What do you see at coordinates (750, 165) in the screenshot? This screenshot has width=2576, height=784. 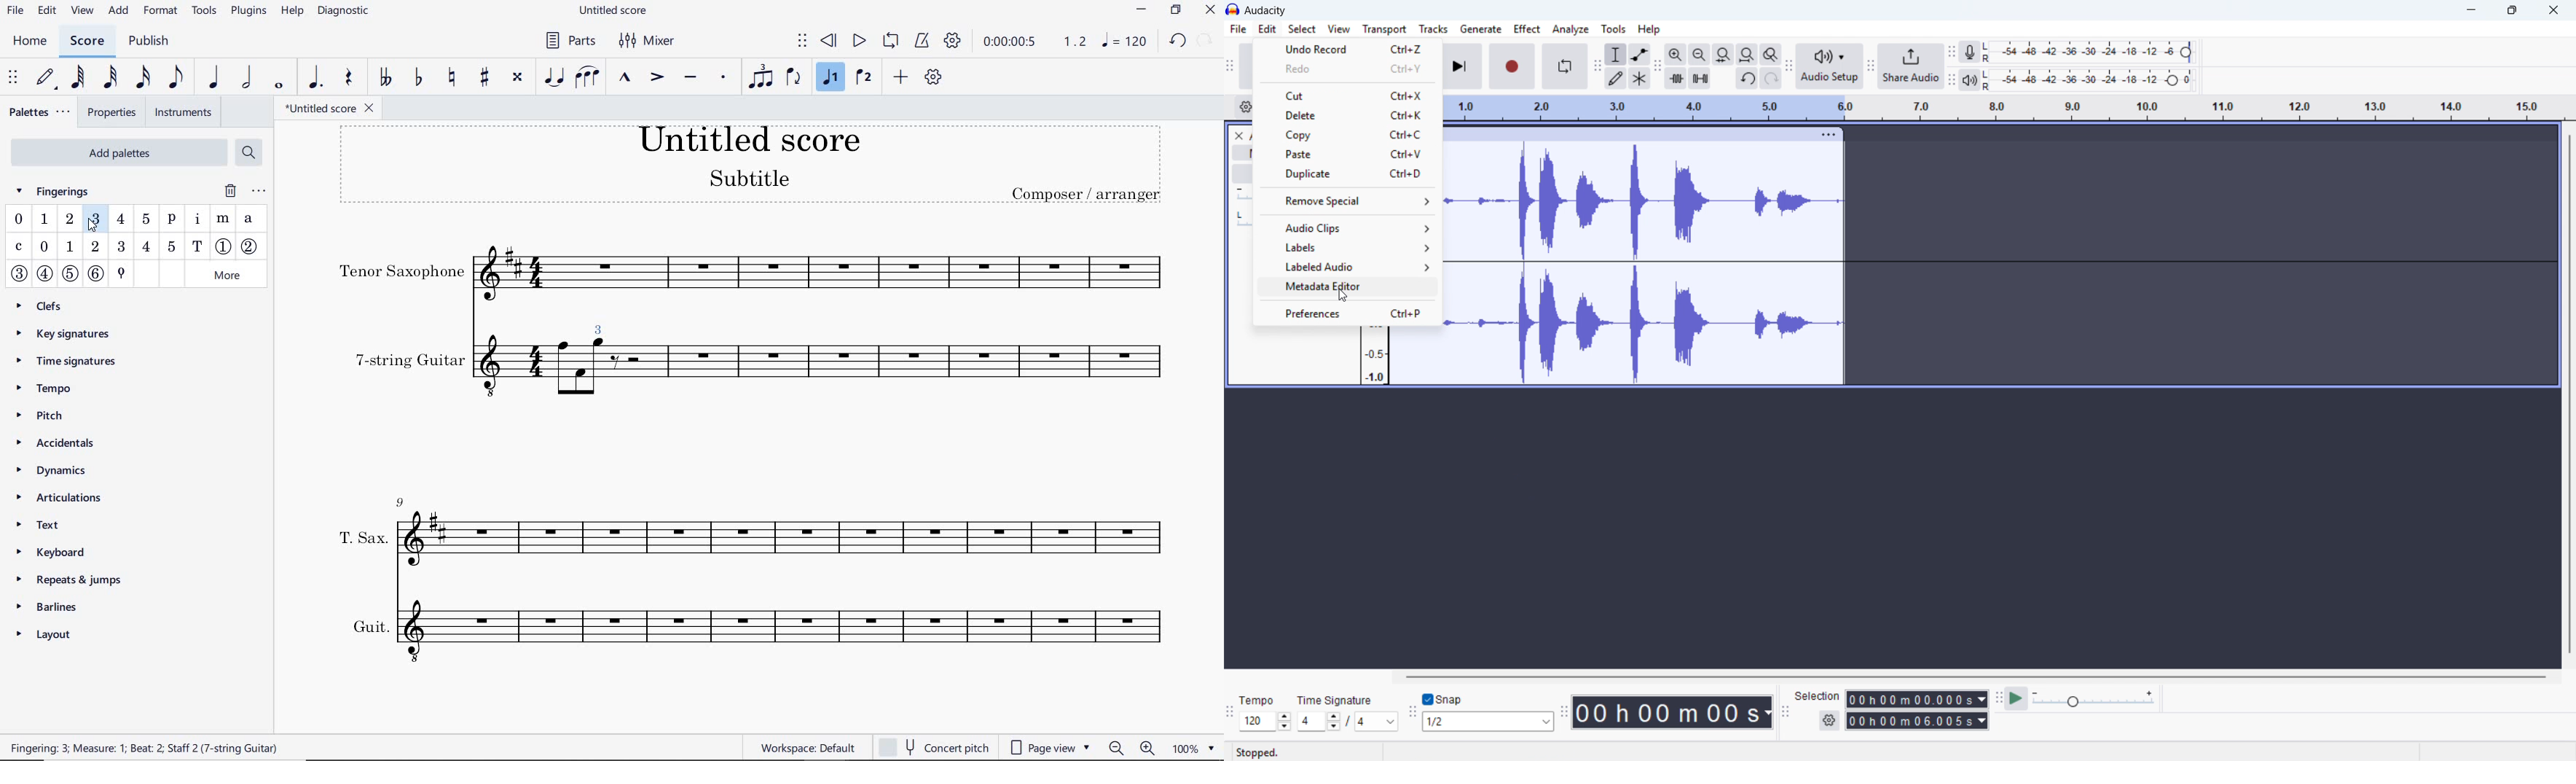 I see `TITLE` at bounding box center [750, 165].